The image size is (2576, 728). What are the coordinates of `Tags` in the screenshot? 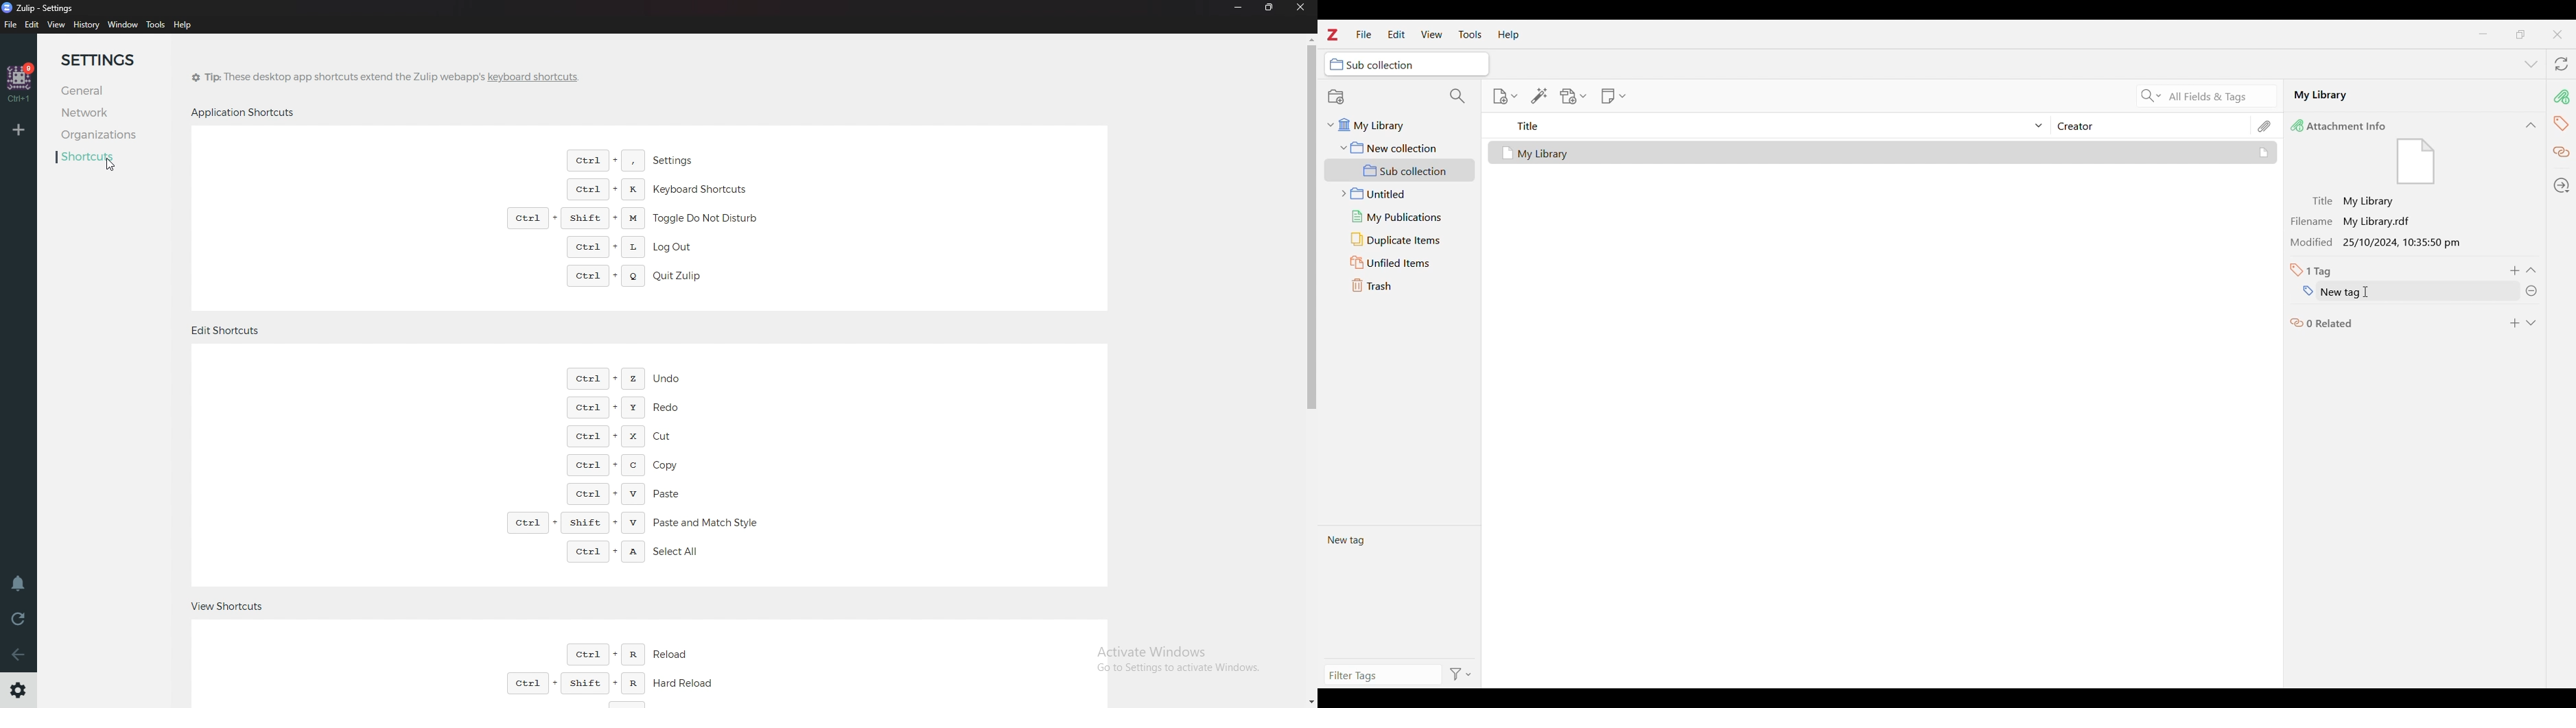 It's located at (2563, 125).